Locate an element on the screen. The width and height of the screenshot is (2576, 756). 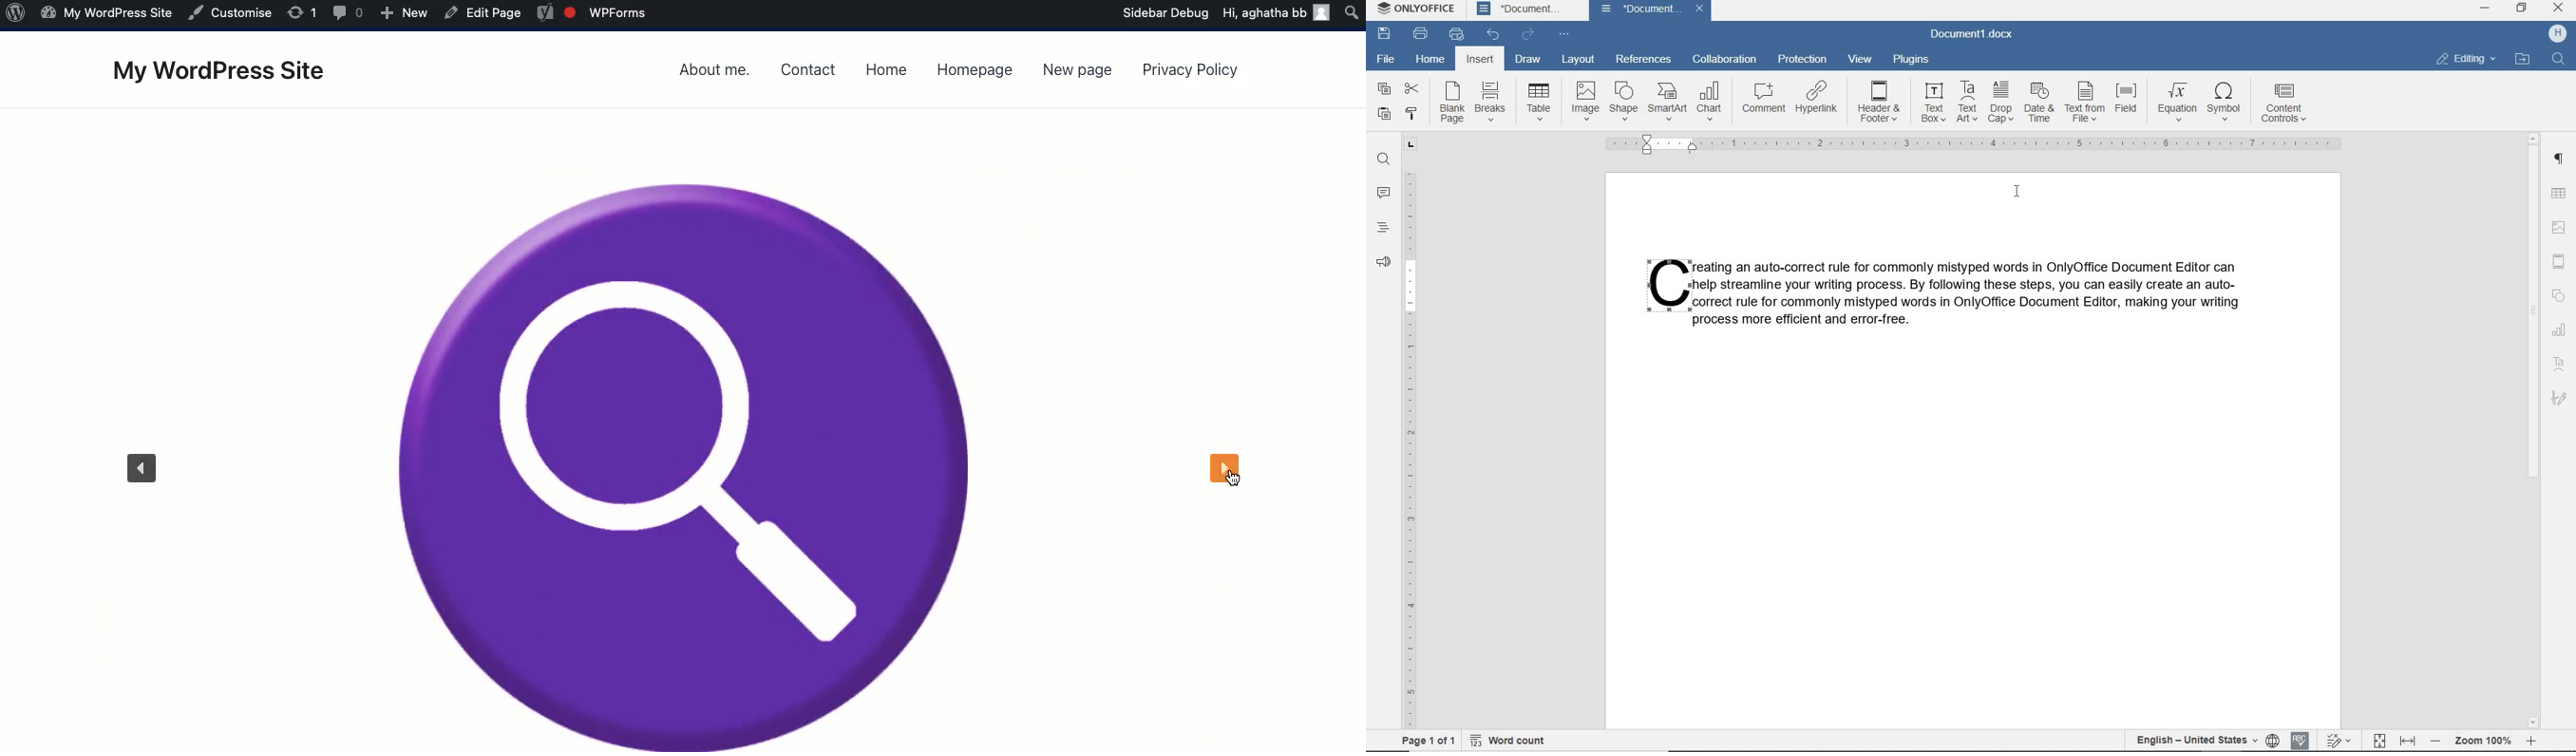
protection is located at coordinates (1802, 60).